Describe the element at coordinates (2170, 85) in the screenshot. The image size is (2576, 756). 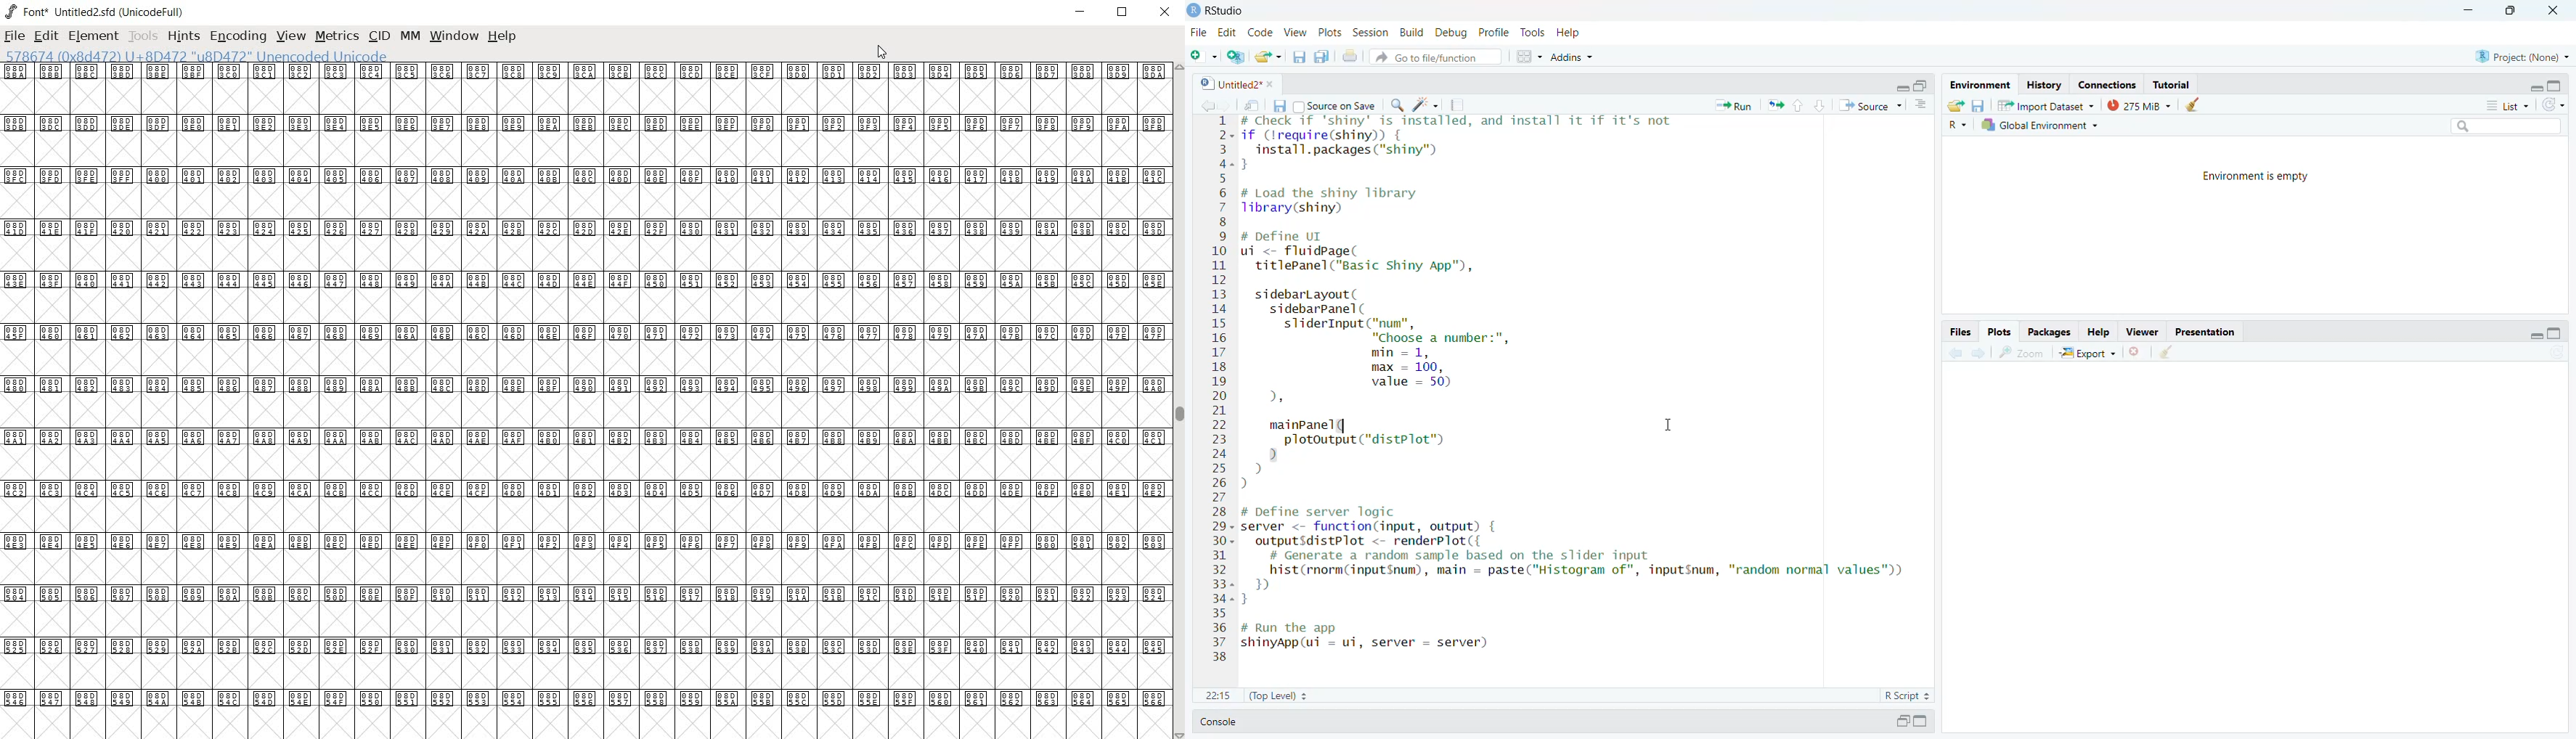
I see `Tutorial` at that location.